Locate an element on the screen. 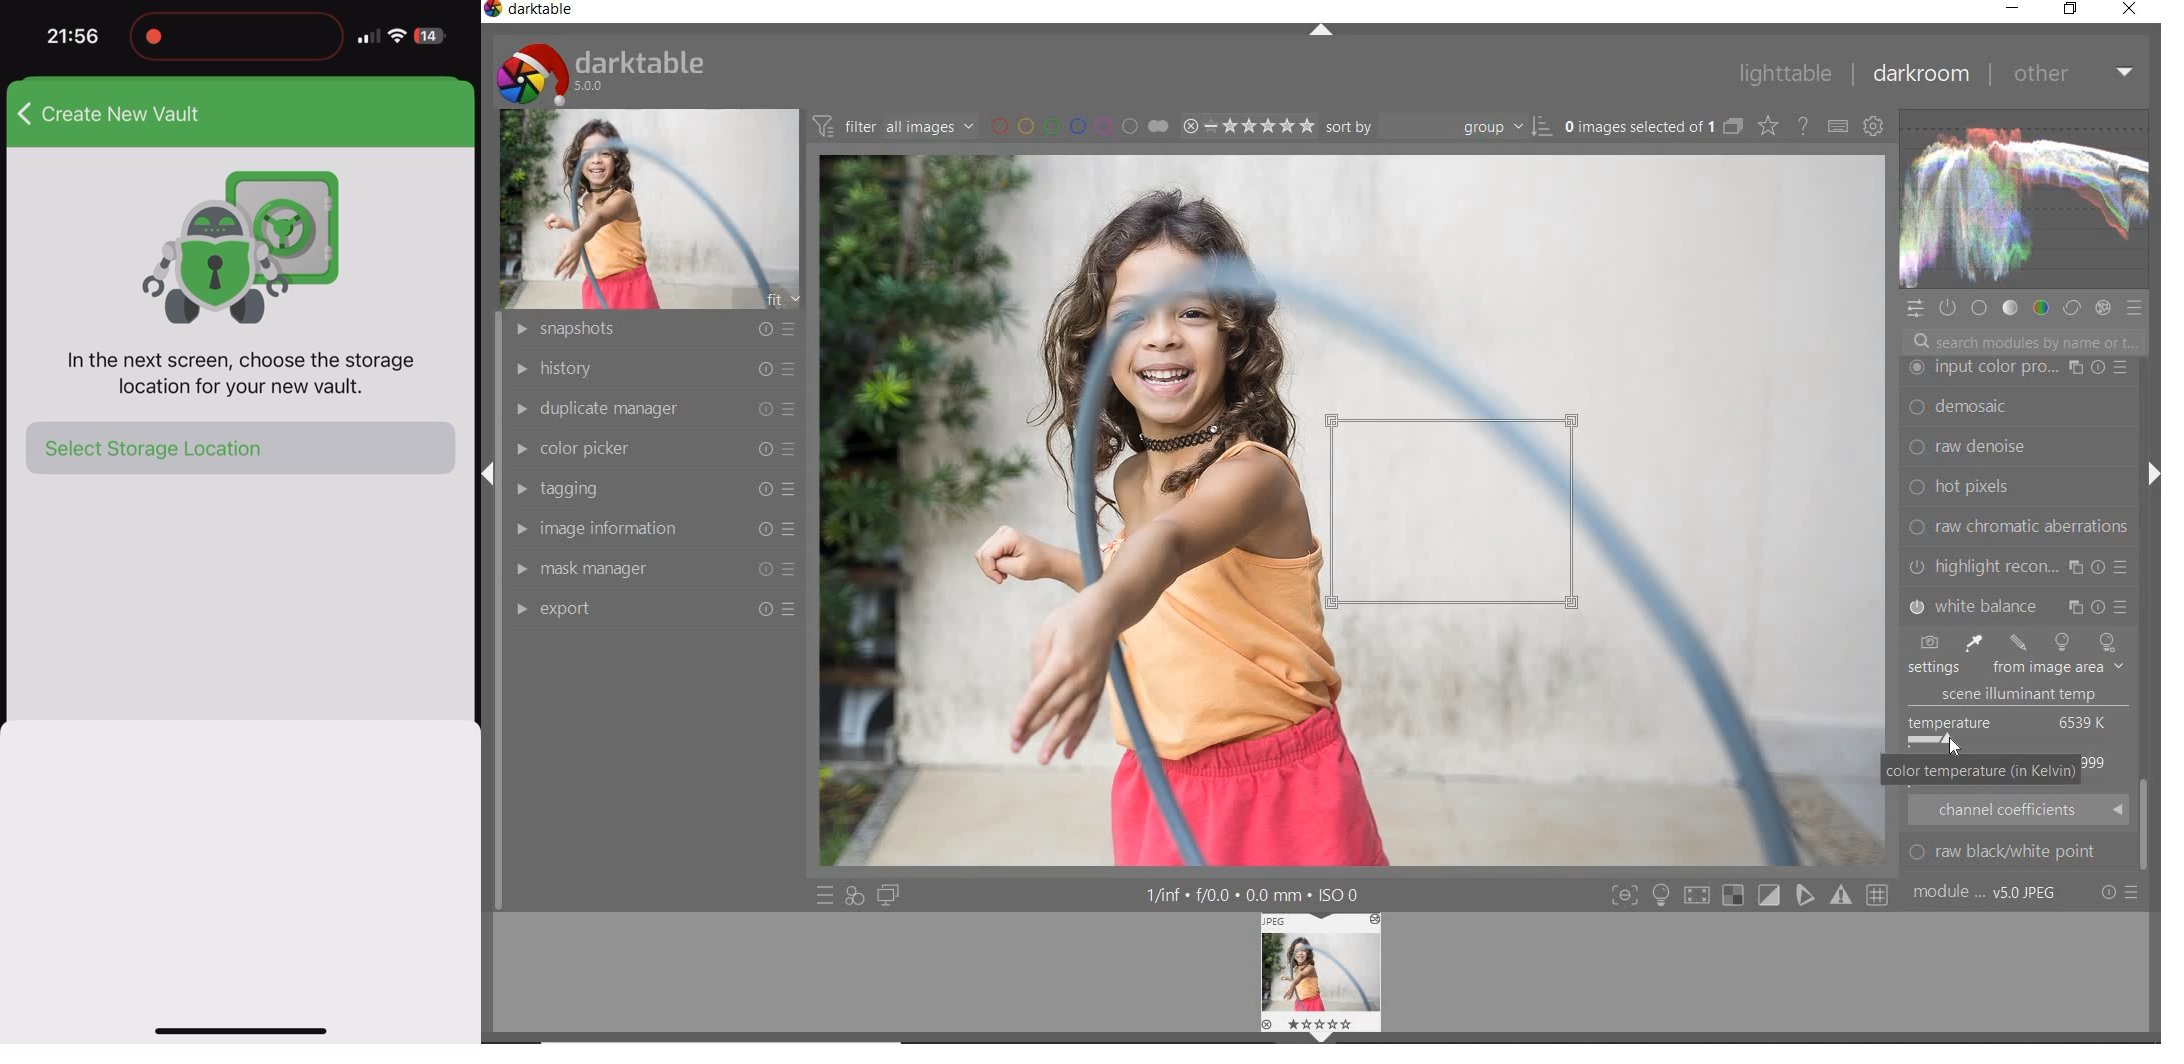  display a second darkroom image window is located at coordinates (892, 895).